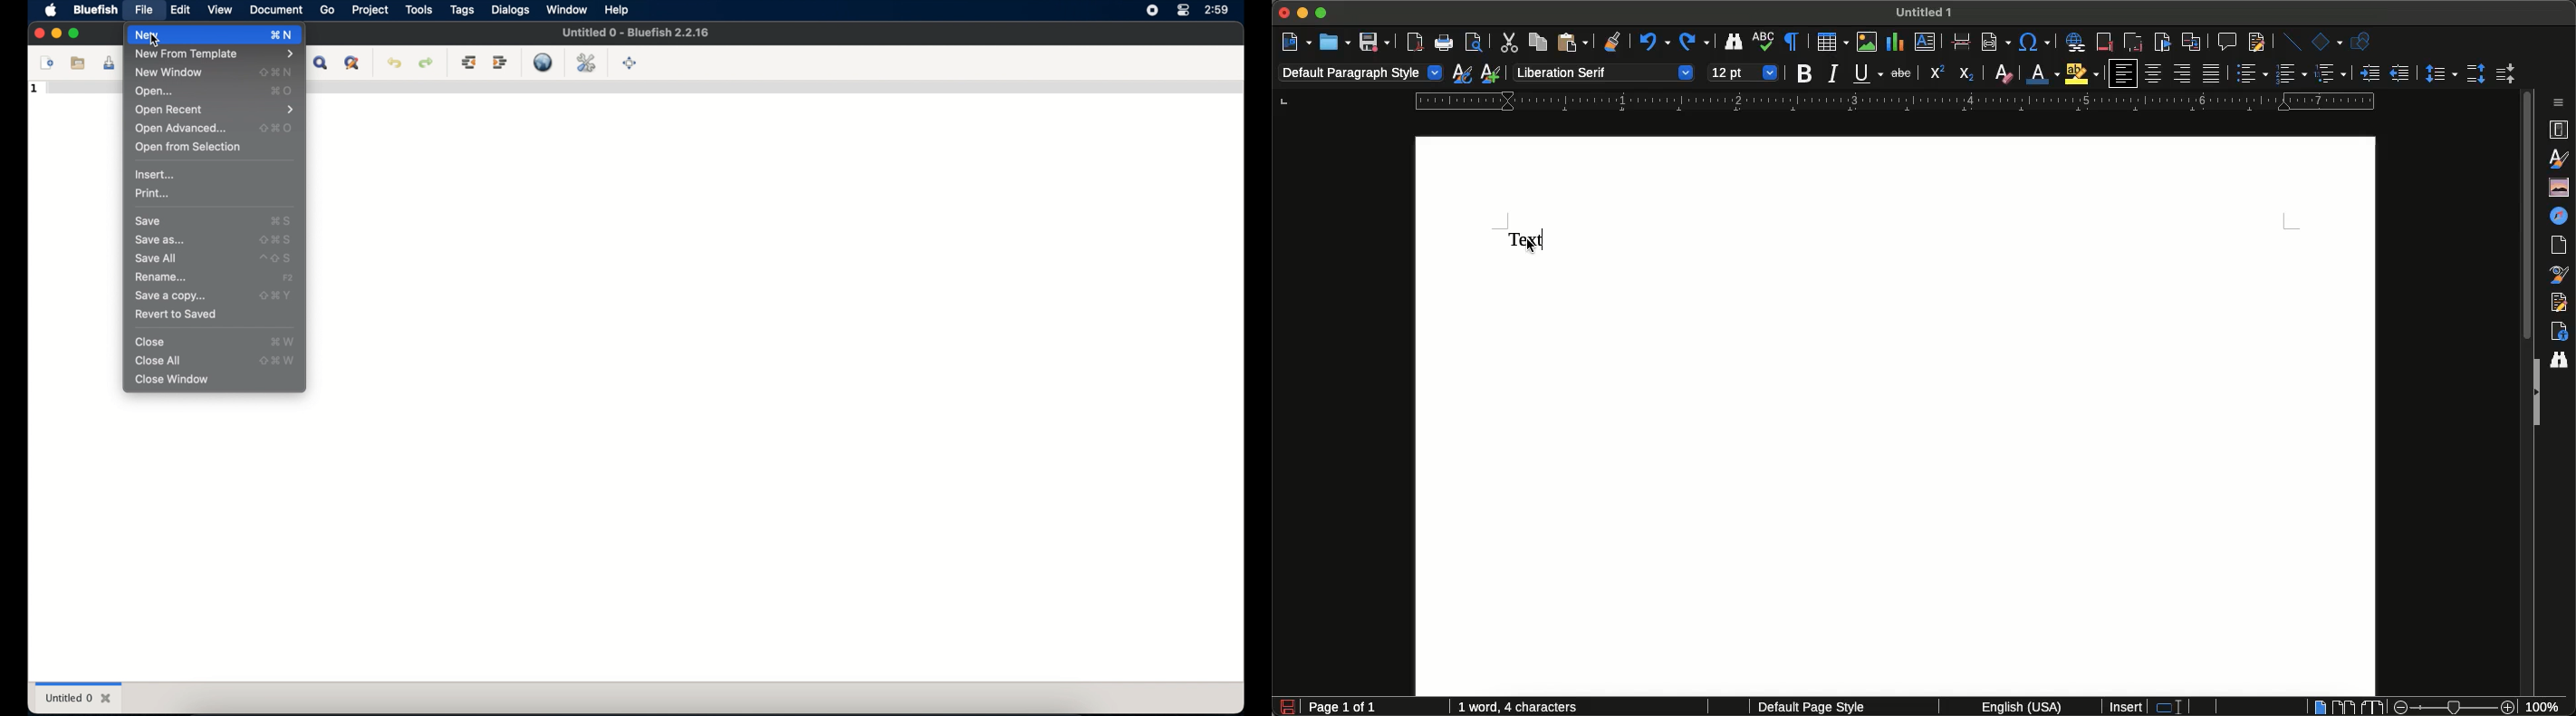  Describe the element at coordinates (1764, 44) in the screenshot. I see `Spelling` at that location.